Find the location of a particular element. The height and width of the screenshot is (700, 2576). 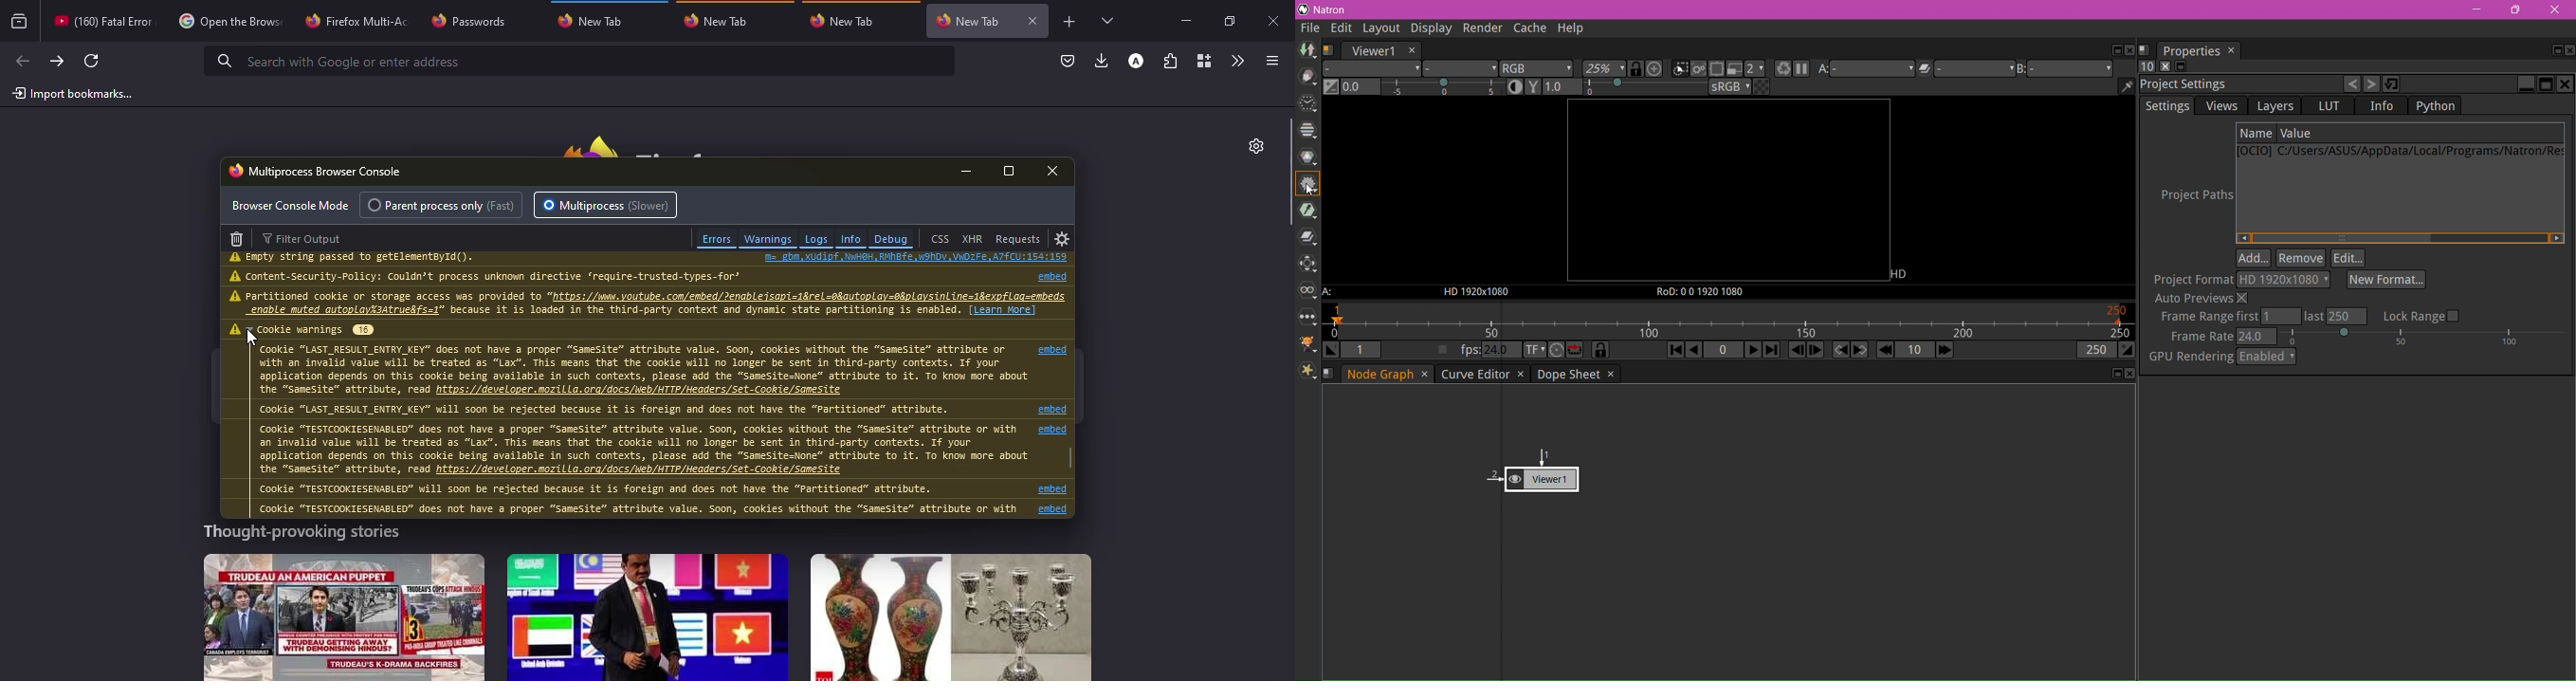

story is located at coordinates (344, 617).